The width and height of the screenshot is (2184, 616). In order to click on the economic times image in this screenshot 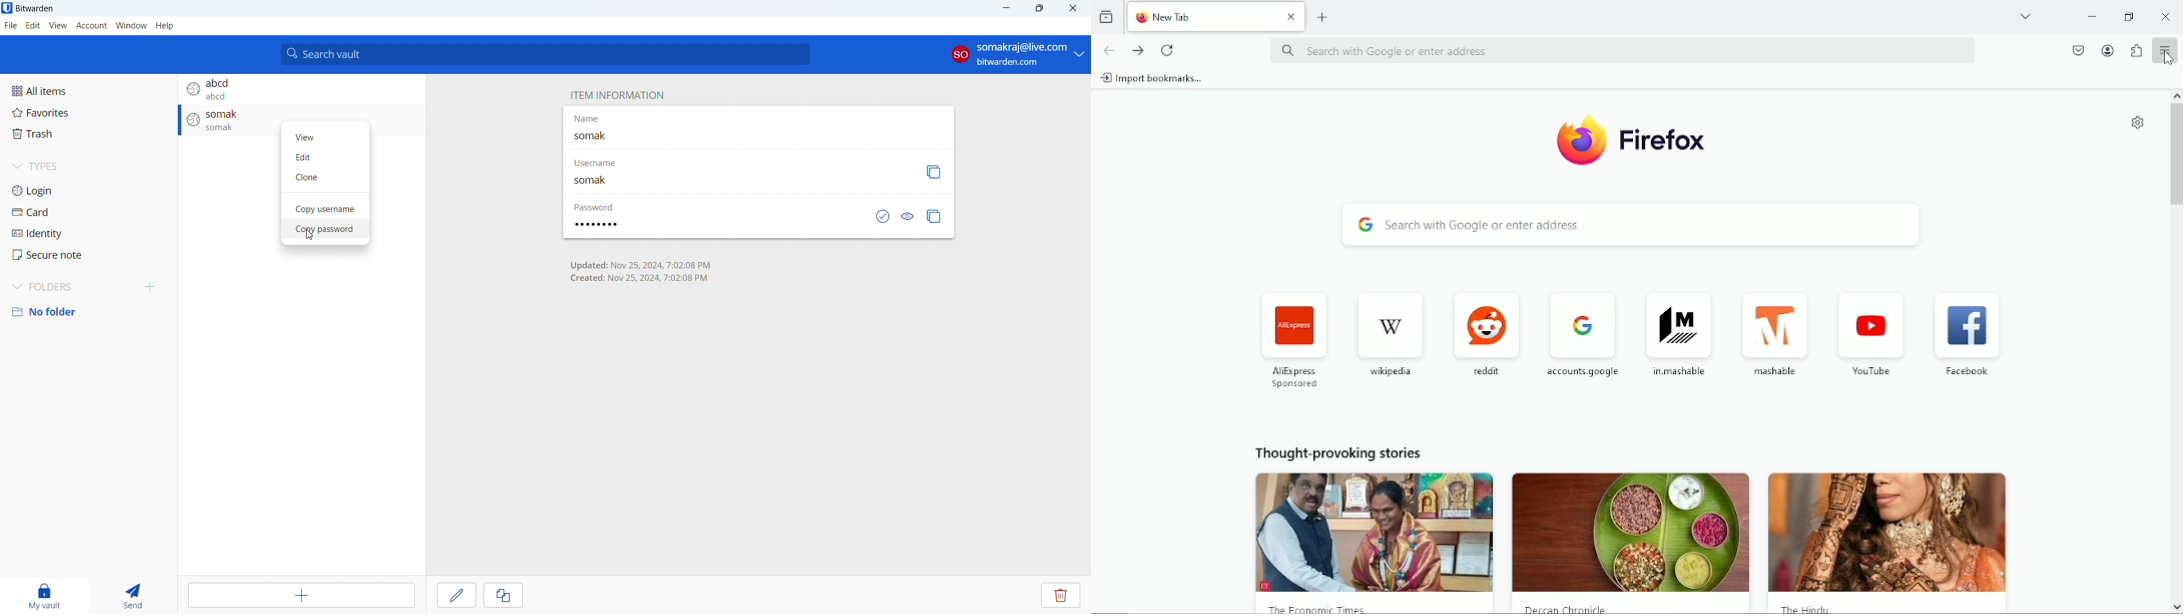, I will do `click(1372, 534)`.